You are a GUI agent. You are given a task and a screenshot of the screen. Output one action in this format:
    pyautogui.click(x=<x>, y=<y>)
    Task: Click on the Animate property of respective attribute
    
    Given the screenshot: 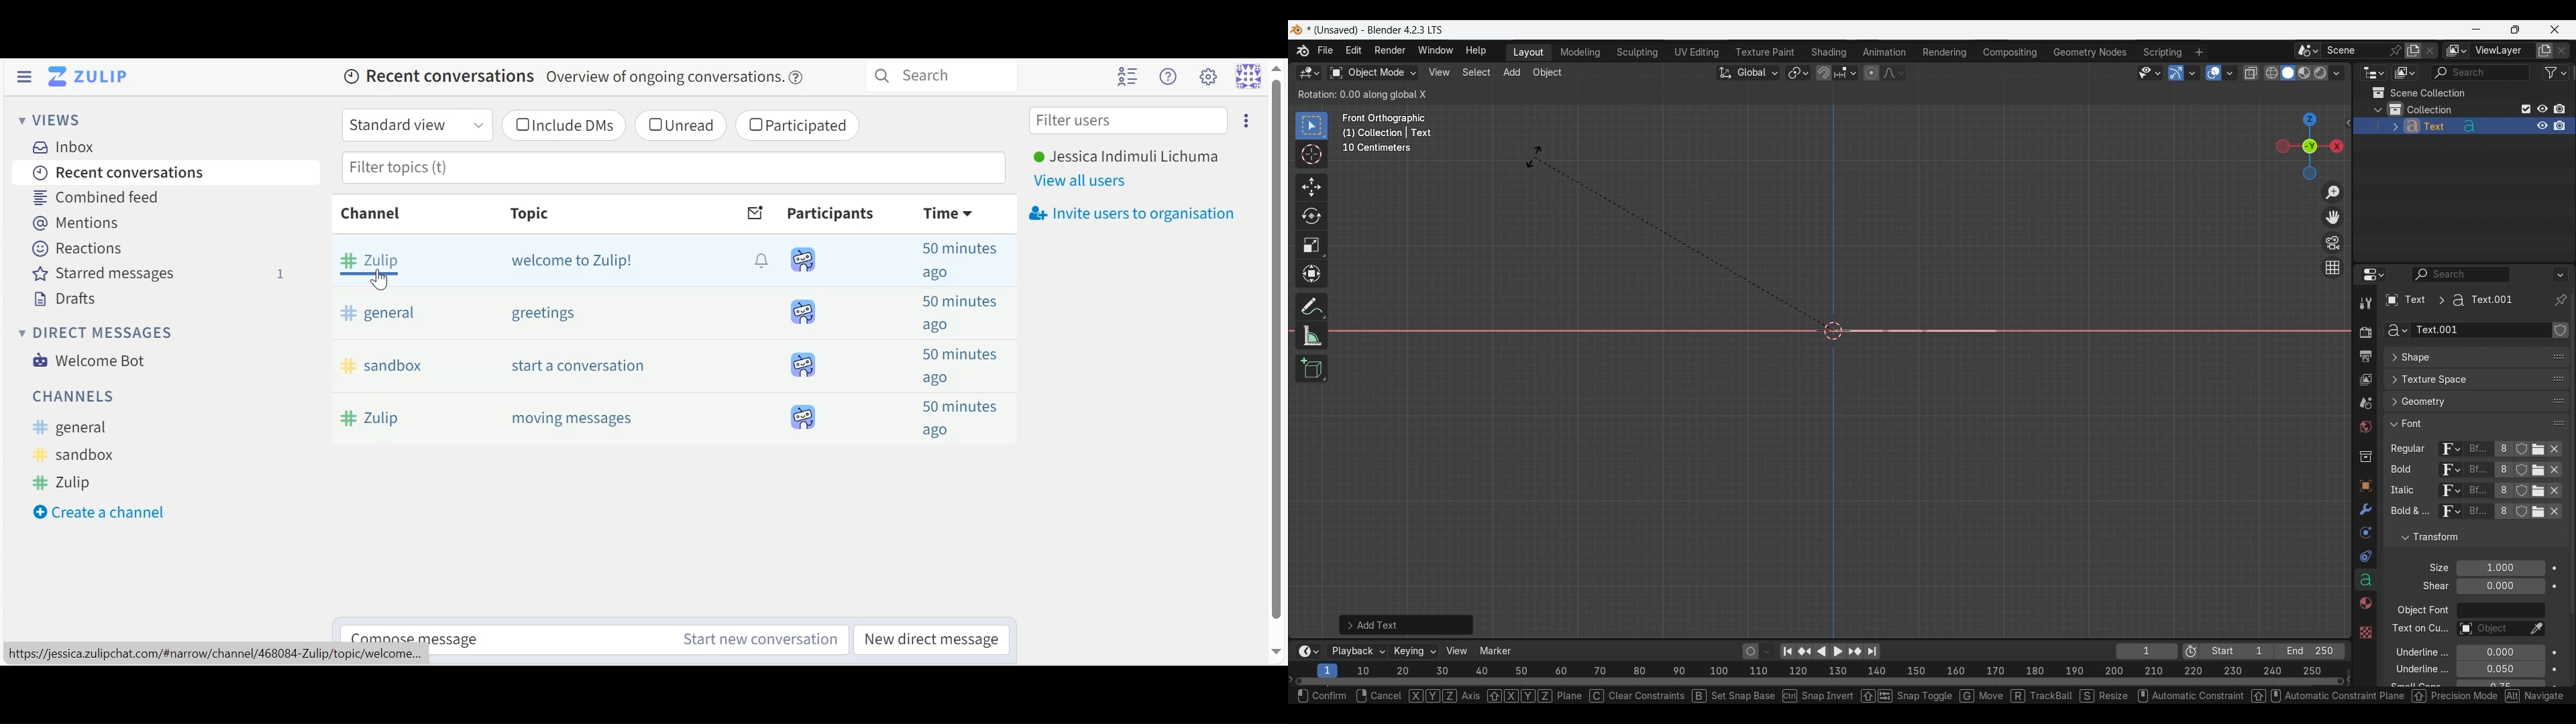 What is the action you would take?
    pyautogui.click(x=2555, y=625)
    